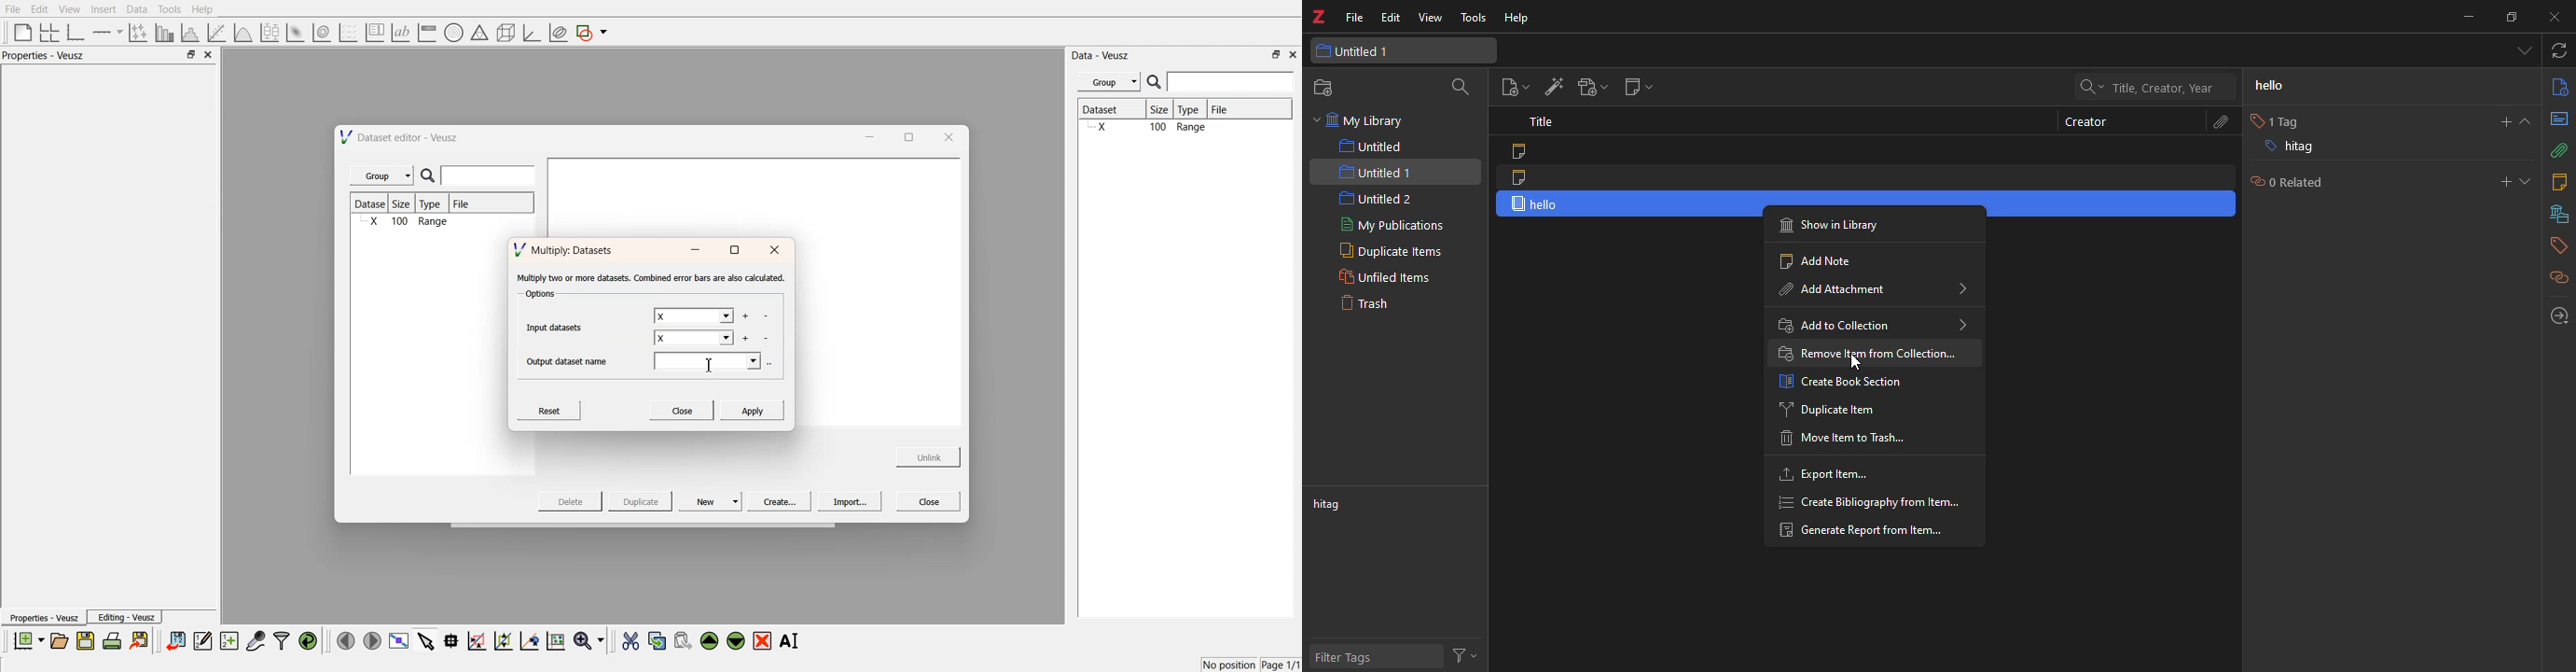 Image resolution: width=2576 pixels, height=672 pixels. What do you see at coordinates (1183, 128) in the screenshot?
I see `X 100 Range` at bounding box center [1183, 128].